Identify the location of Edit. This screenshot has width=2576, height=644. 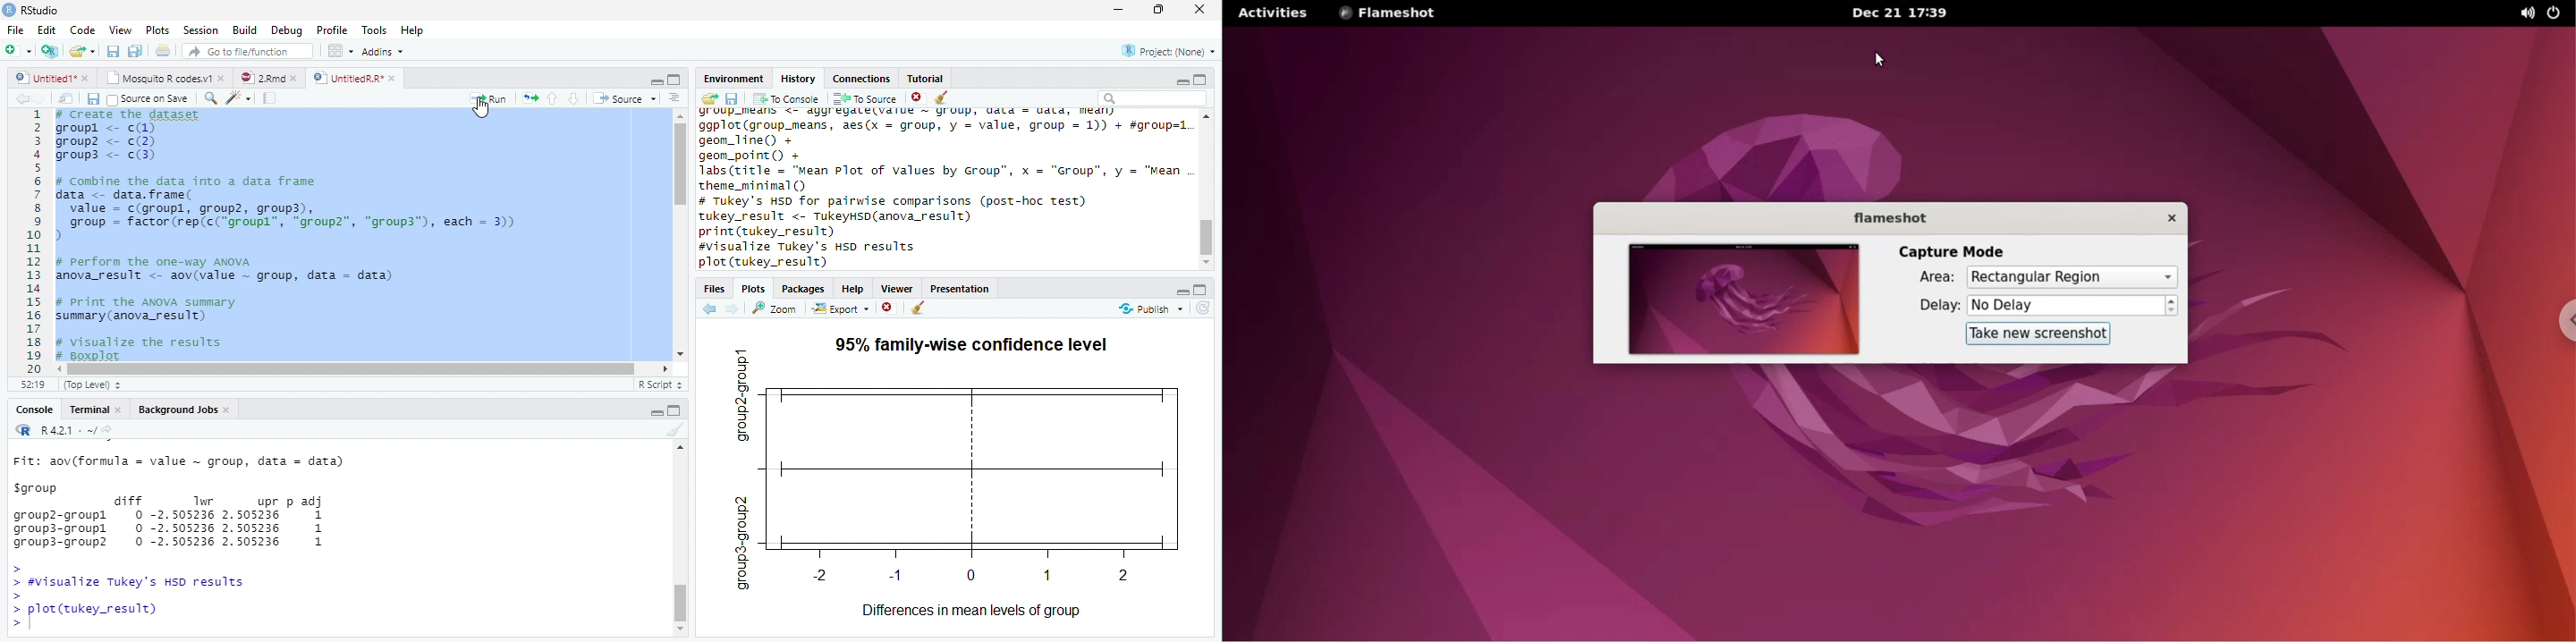
(46, 30).